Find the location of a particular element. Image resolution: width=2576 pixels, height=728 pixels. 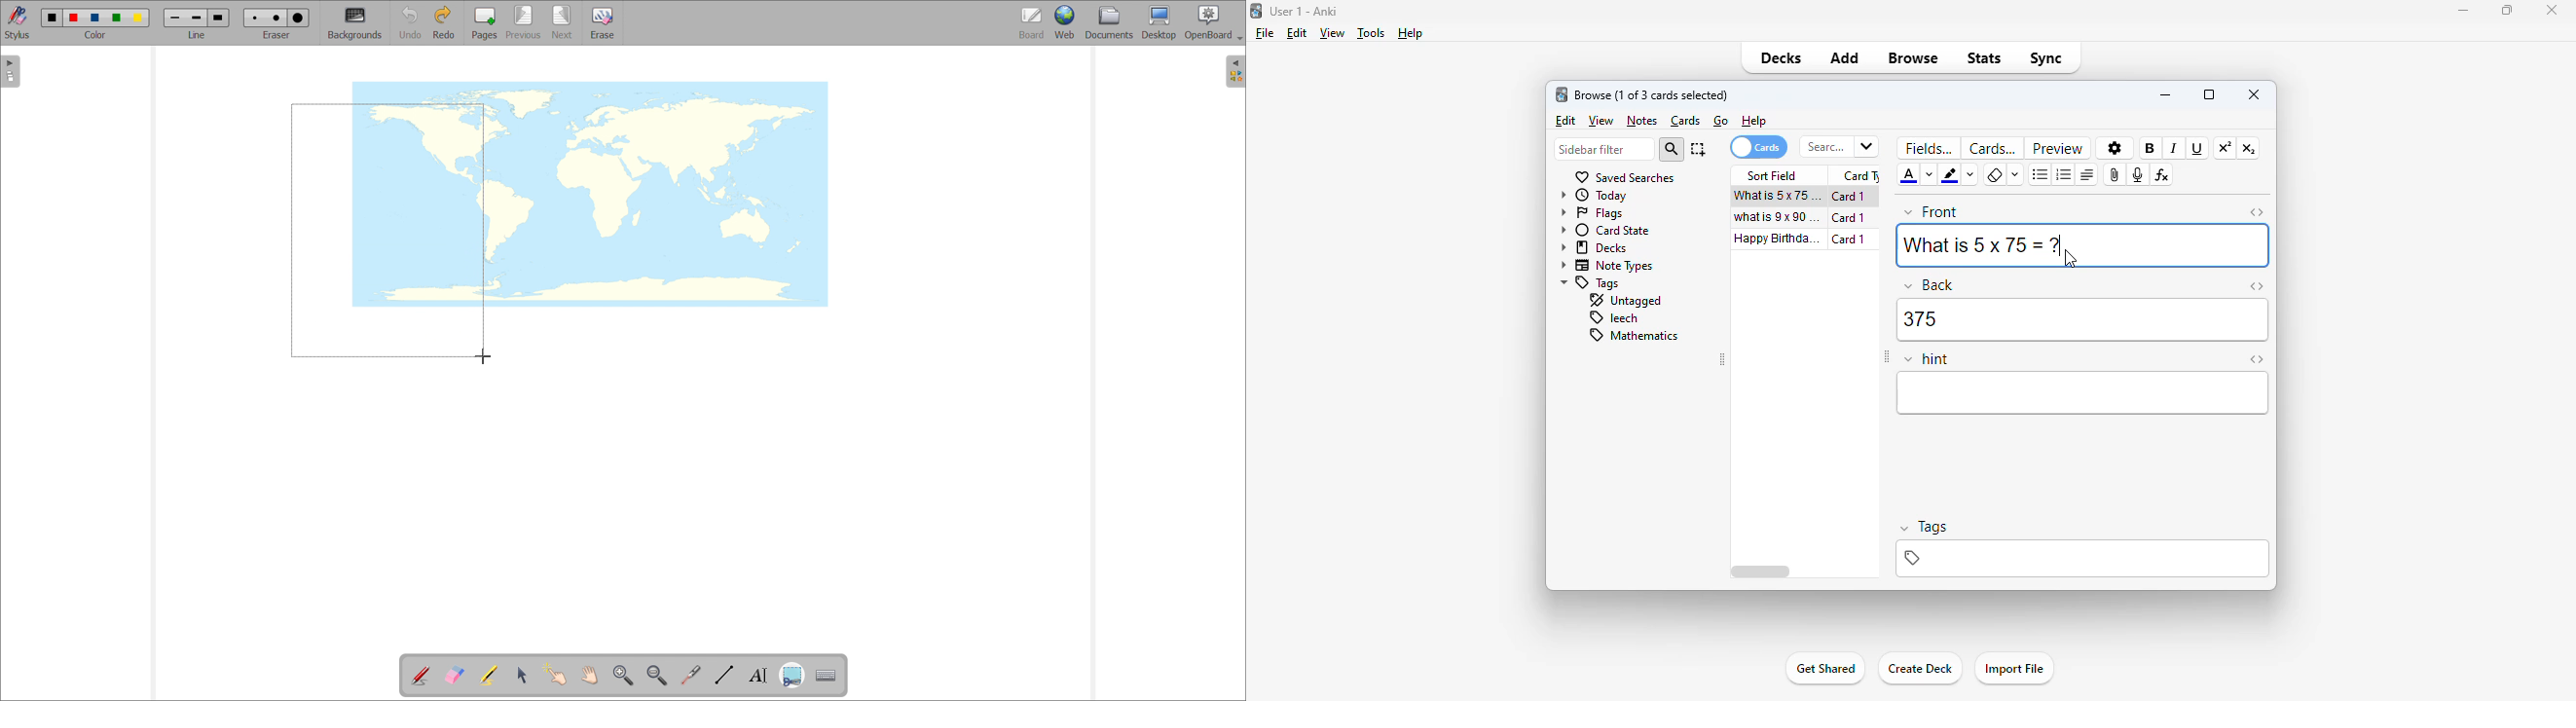

card 1 is located at coordinates (1849, 197).